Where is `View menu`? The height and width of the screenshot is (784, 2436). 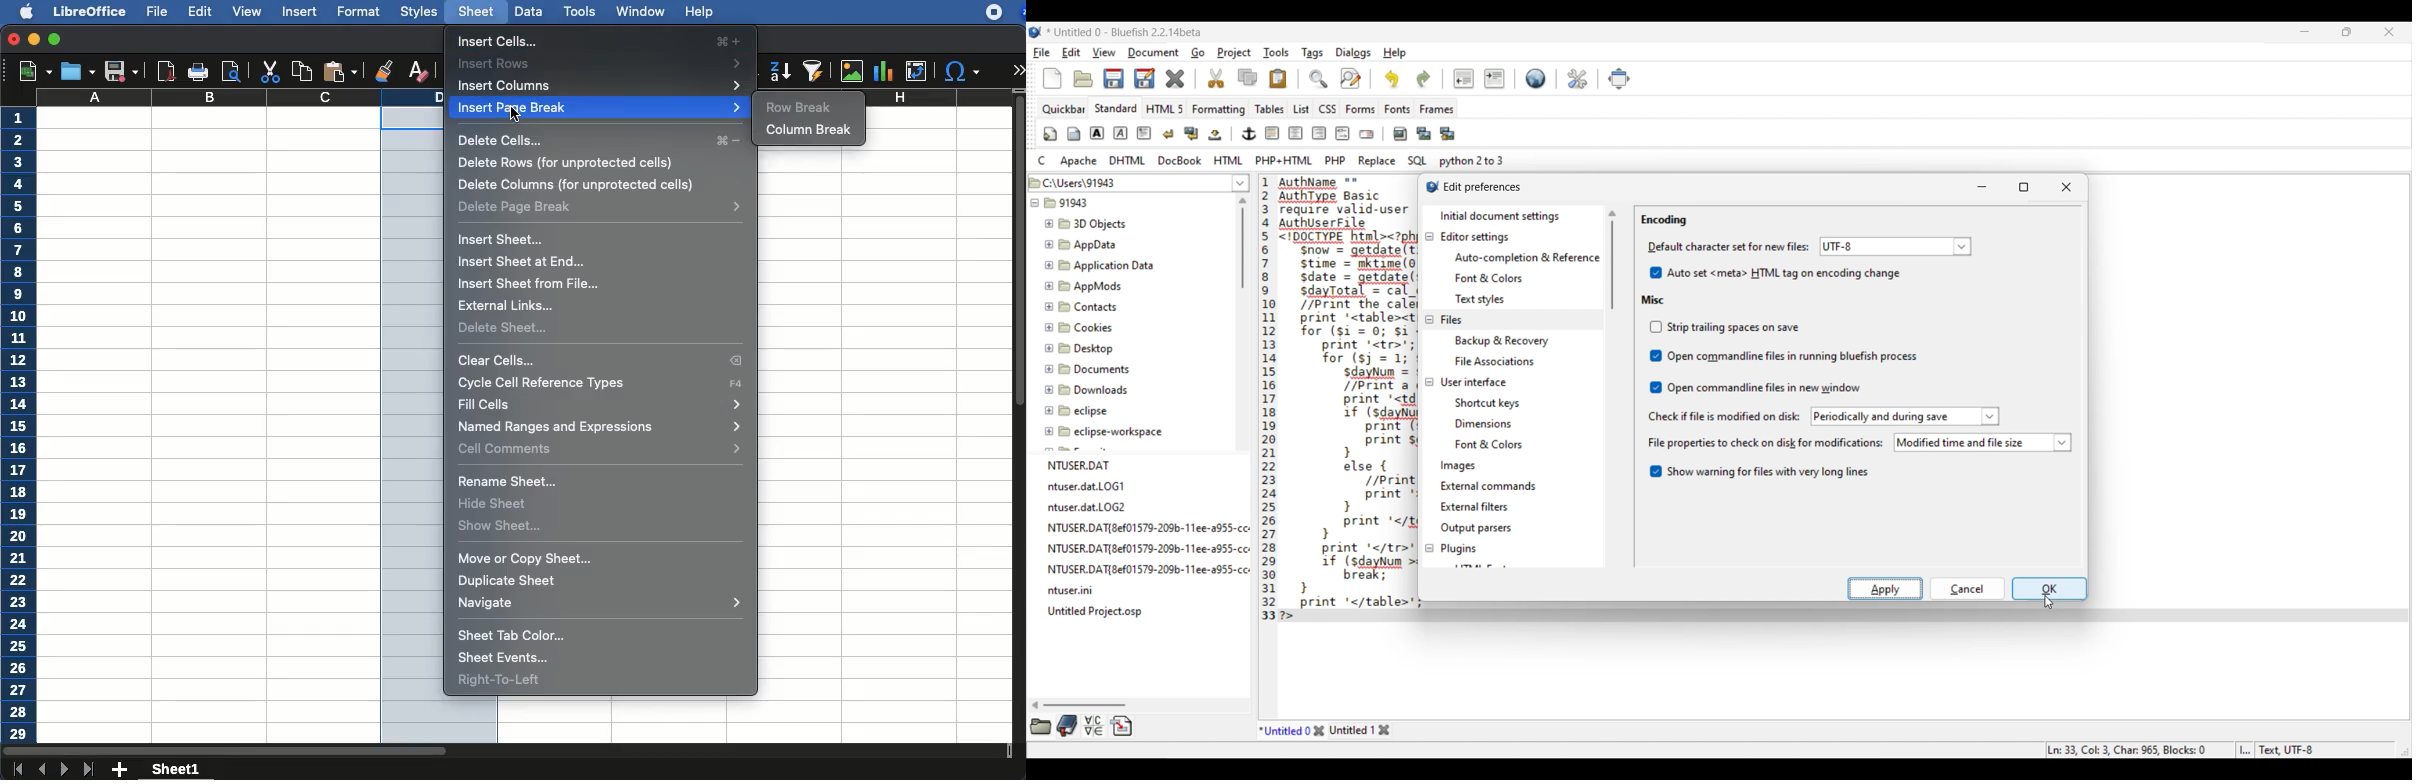
View menu is located at coordinates (1104, 53).